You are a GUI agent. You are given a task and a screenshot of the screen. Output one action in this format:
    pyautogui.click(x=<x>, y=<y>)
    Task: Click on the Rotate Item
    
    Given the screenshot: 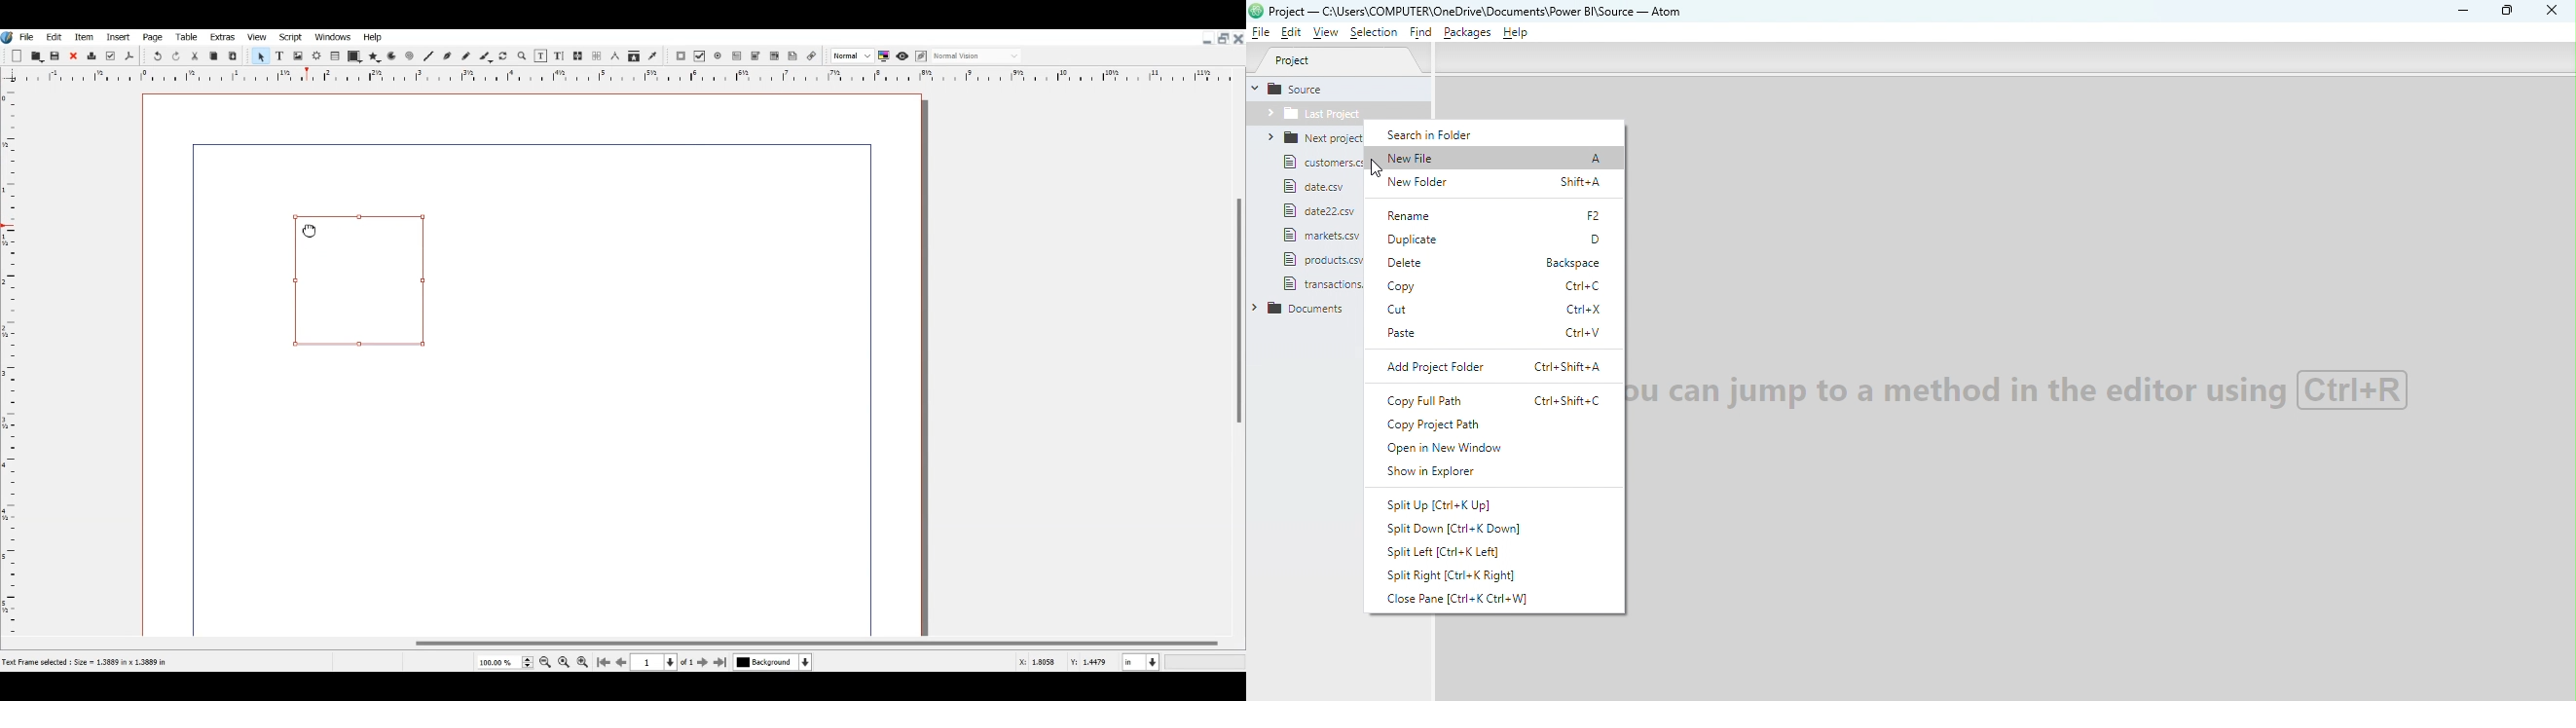 What is the action you would take?
    pyautogui.click(x=504, y=56)
    